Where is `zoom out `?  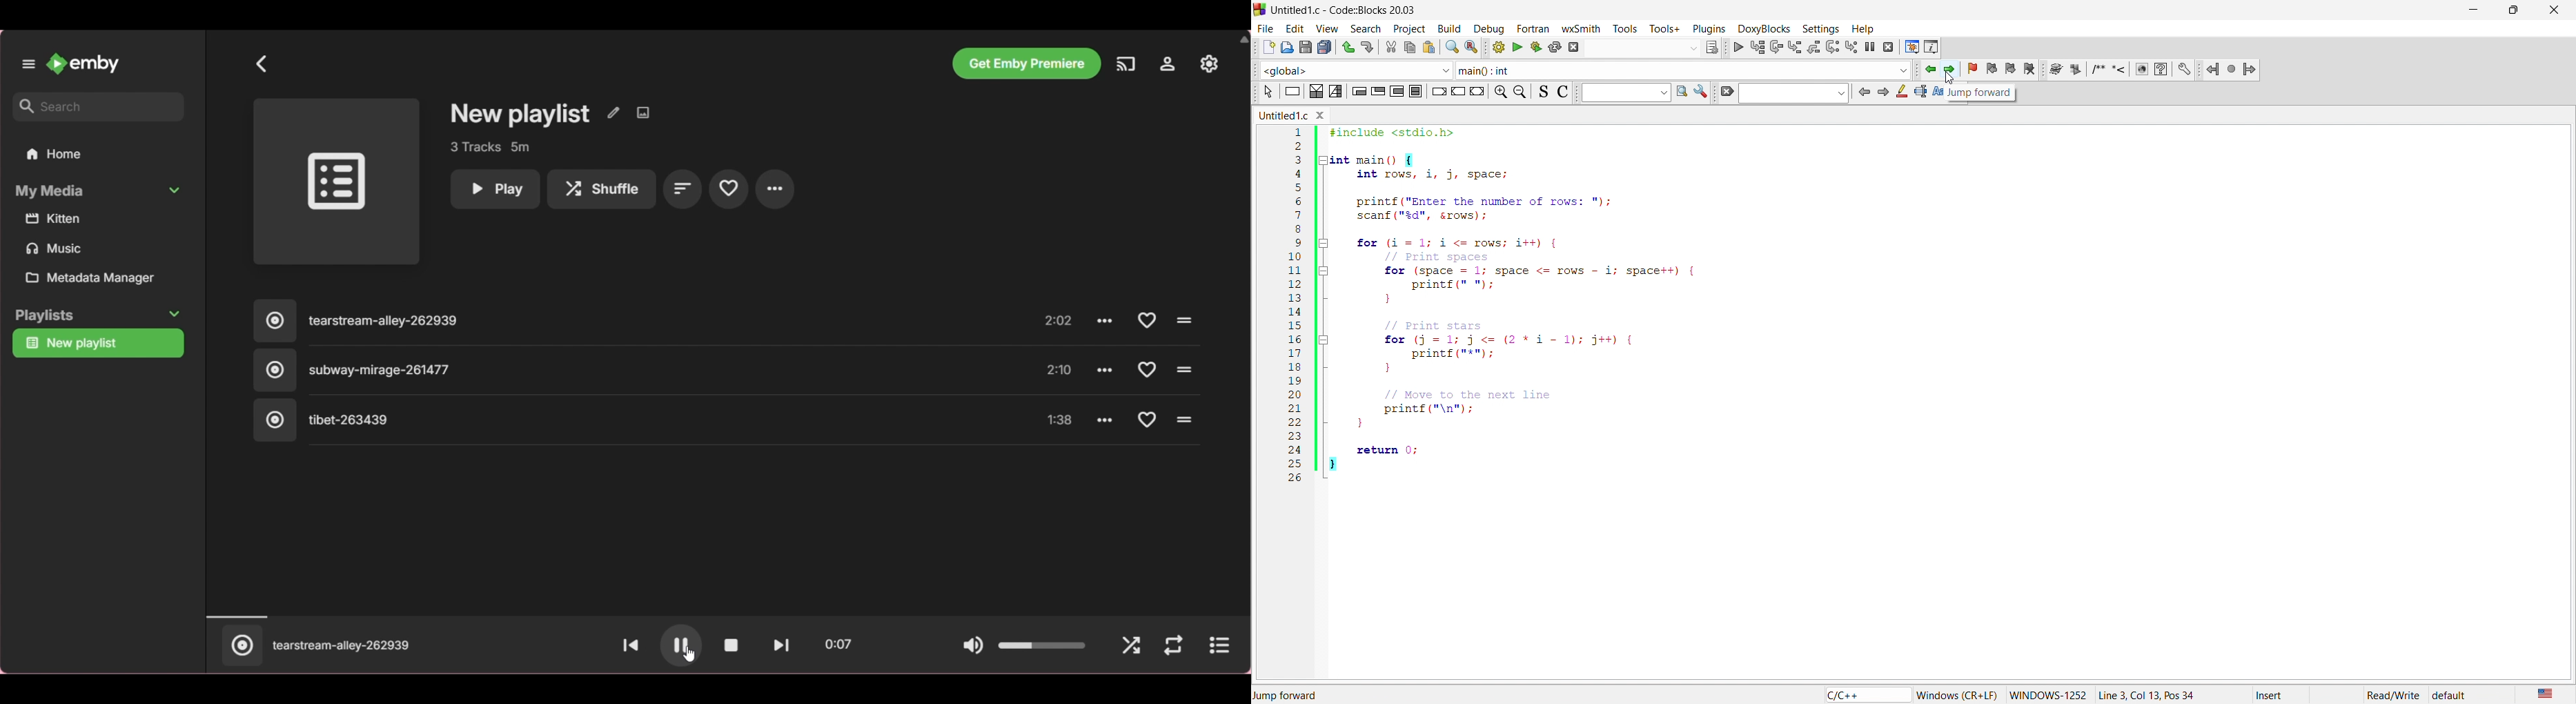
zoom out  is located at coordinates (1522, 92).